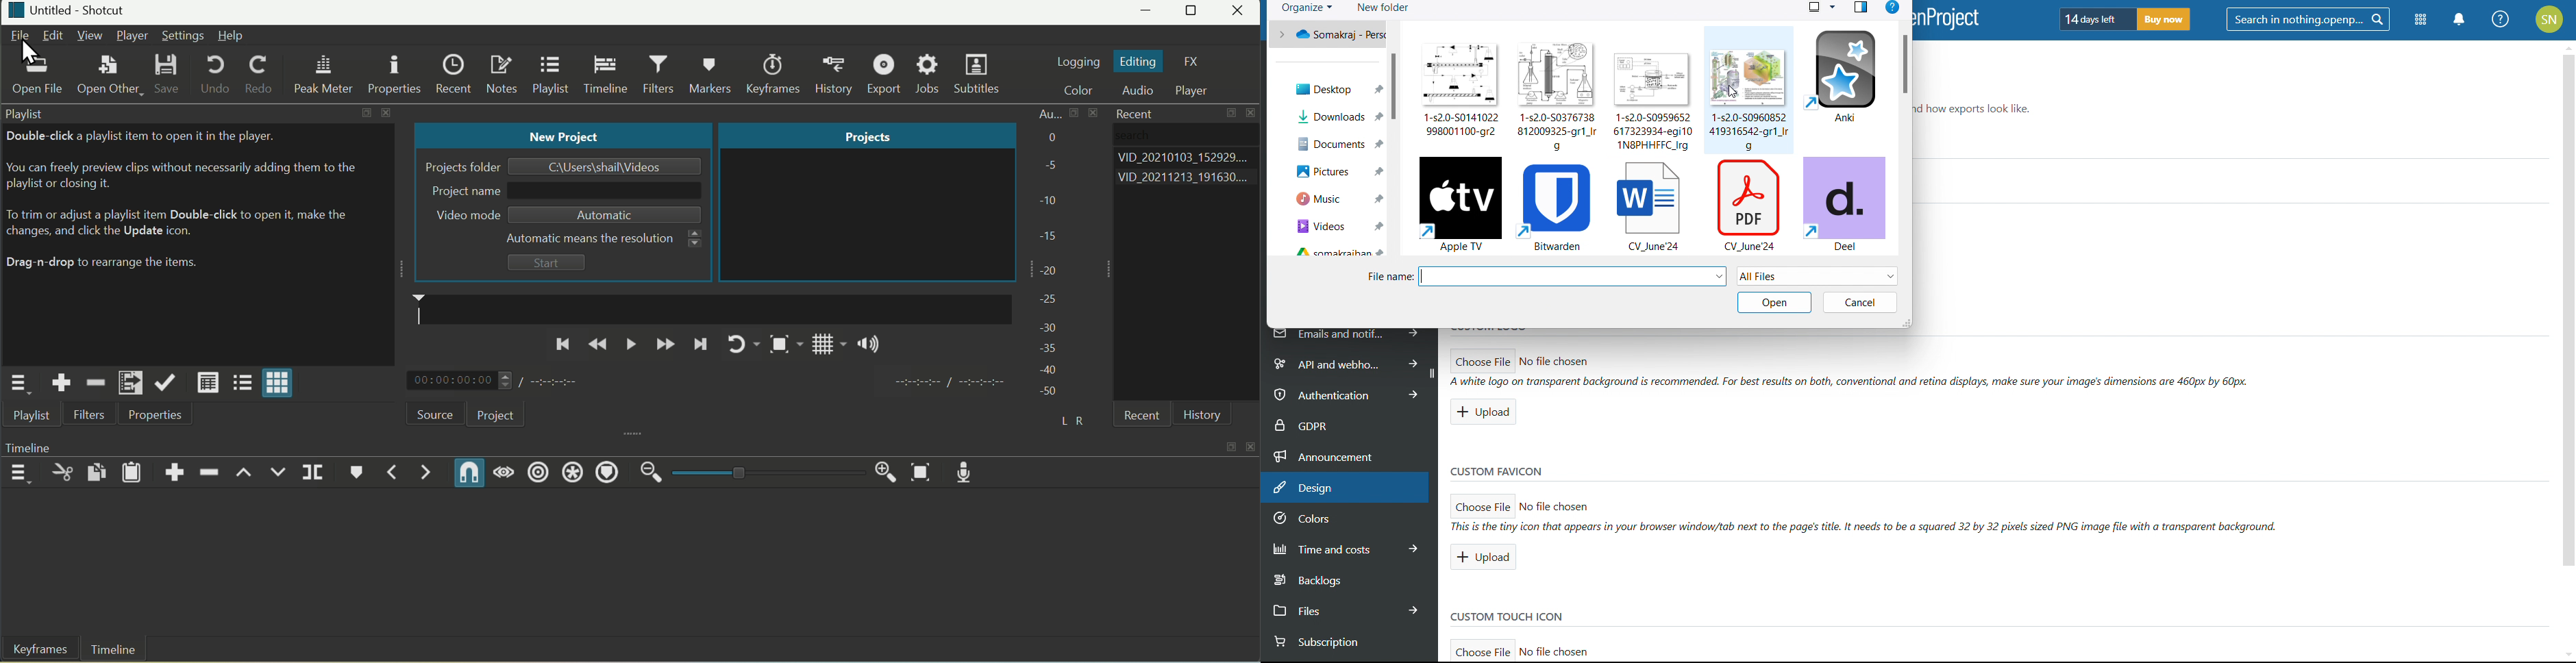 The width and height of the screenshot is (2576, 672). Describe the element at coordinates (970, 471) in the screenshot. I see `Mic` at that location.